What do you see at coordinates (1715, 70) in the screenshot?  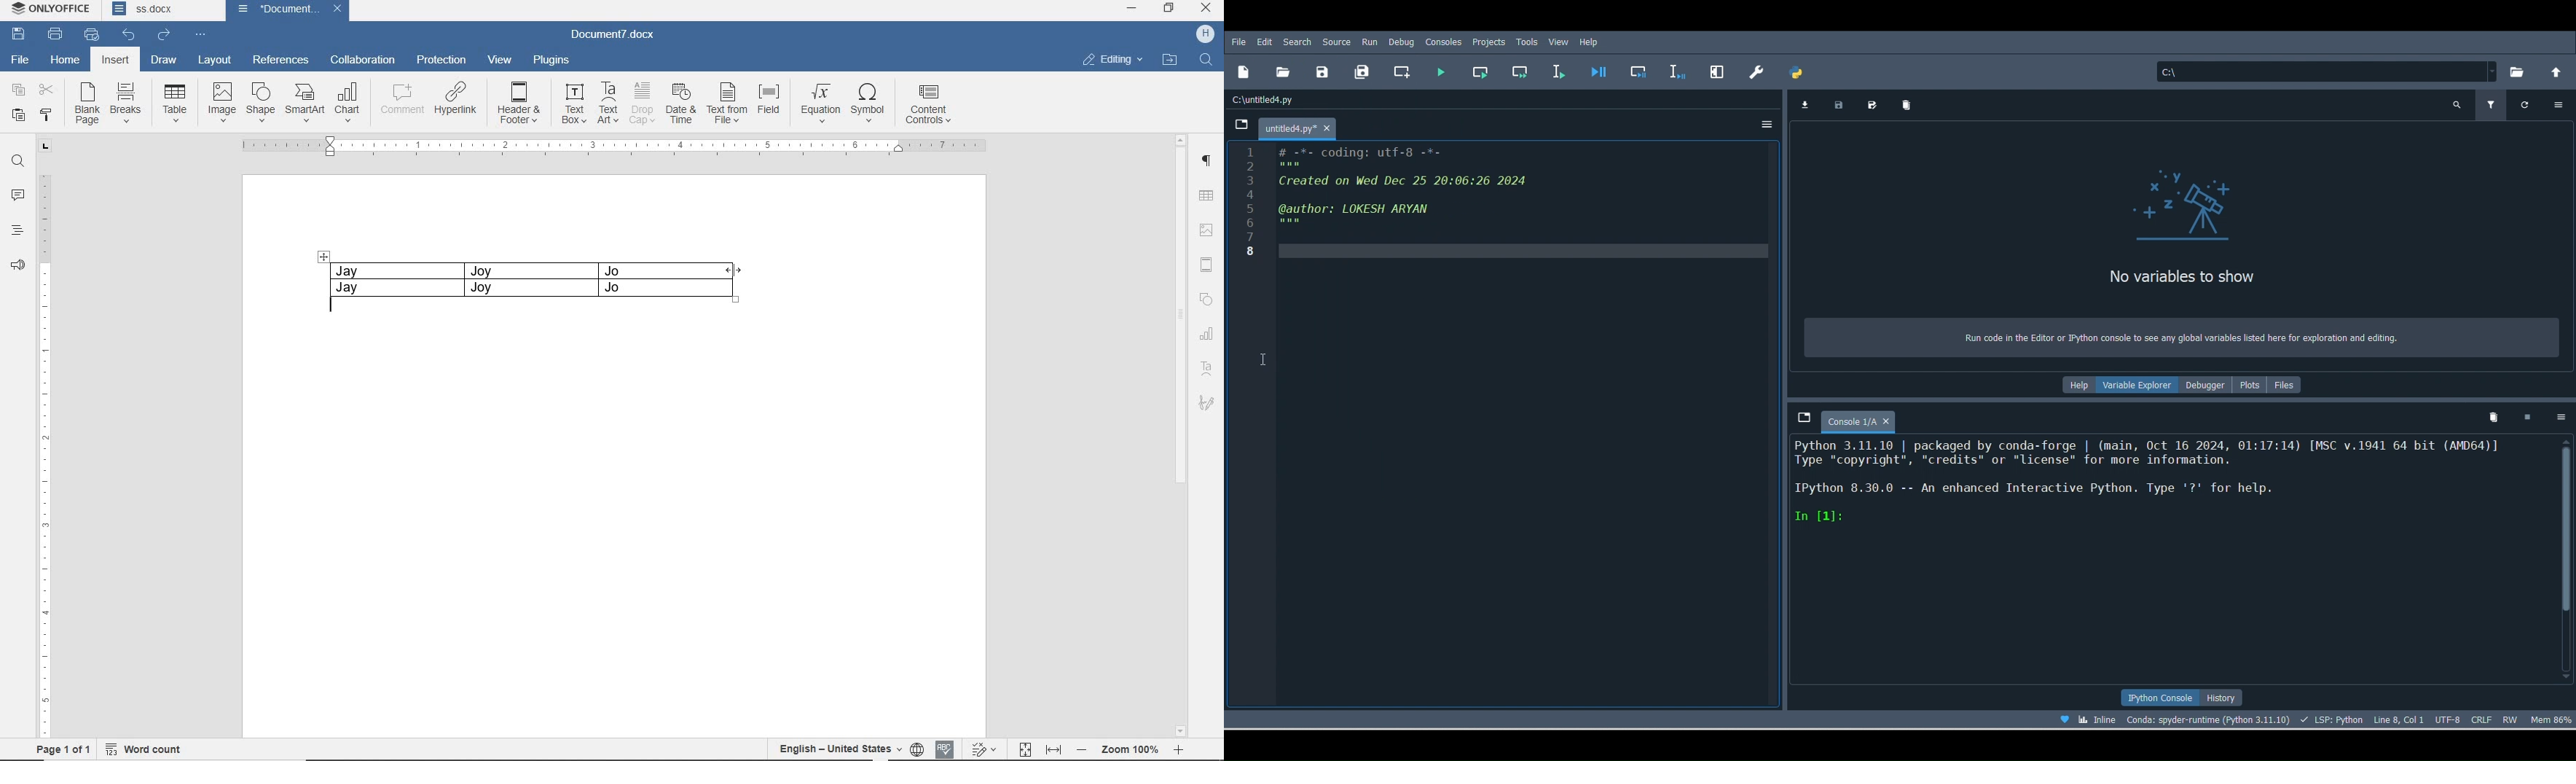 I see `Preferences` at bounding box center [1715, 70].